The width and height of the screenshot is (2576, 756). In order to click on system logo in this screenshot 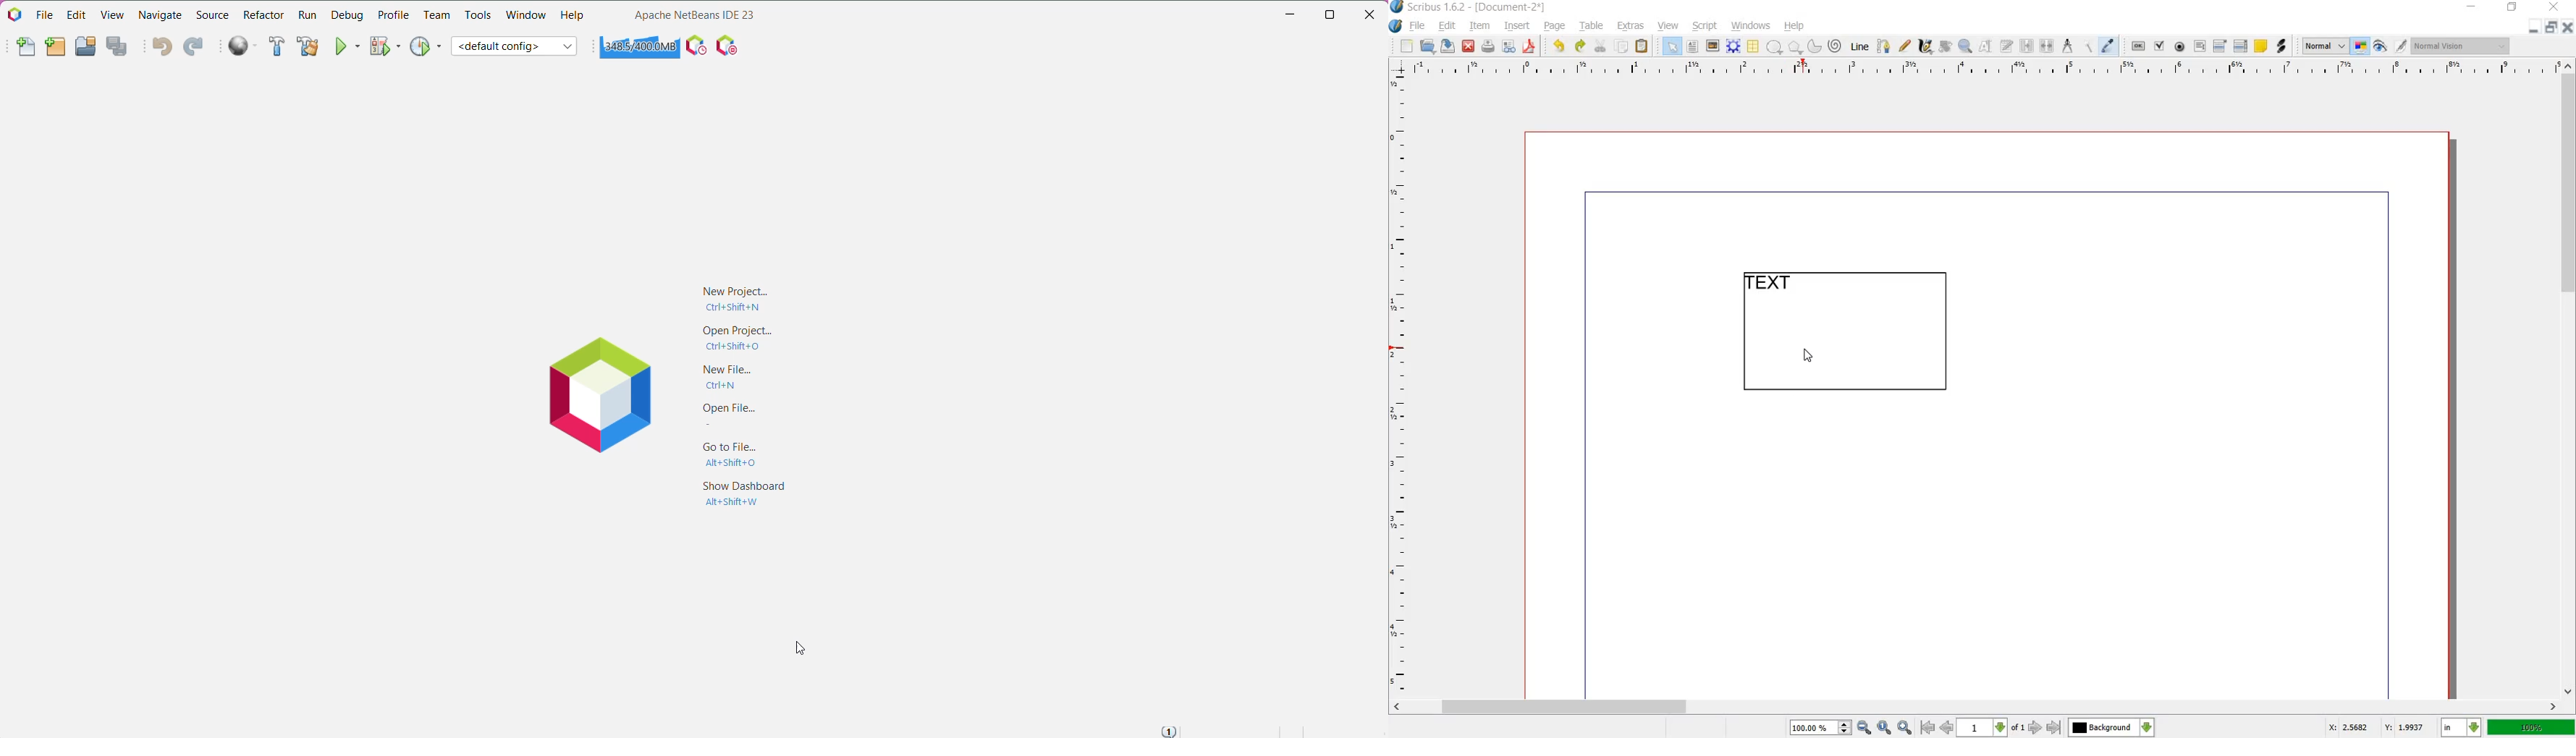, I will do `click(1395, 26)`.